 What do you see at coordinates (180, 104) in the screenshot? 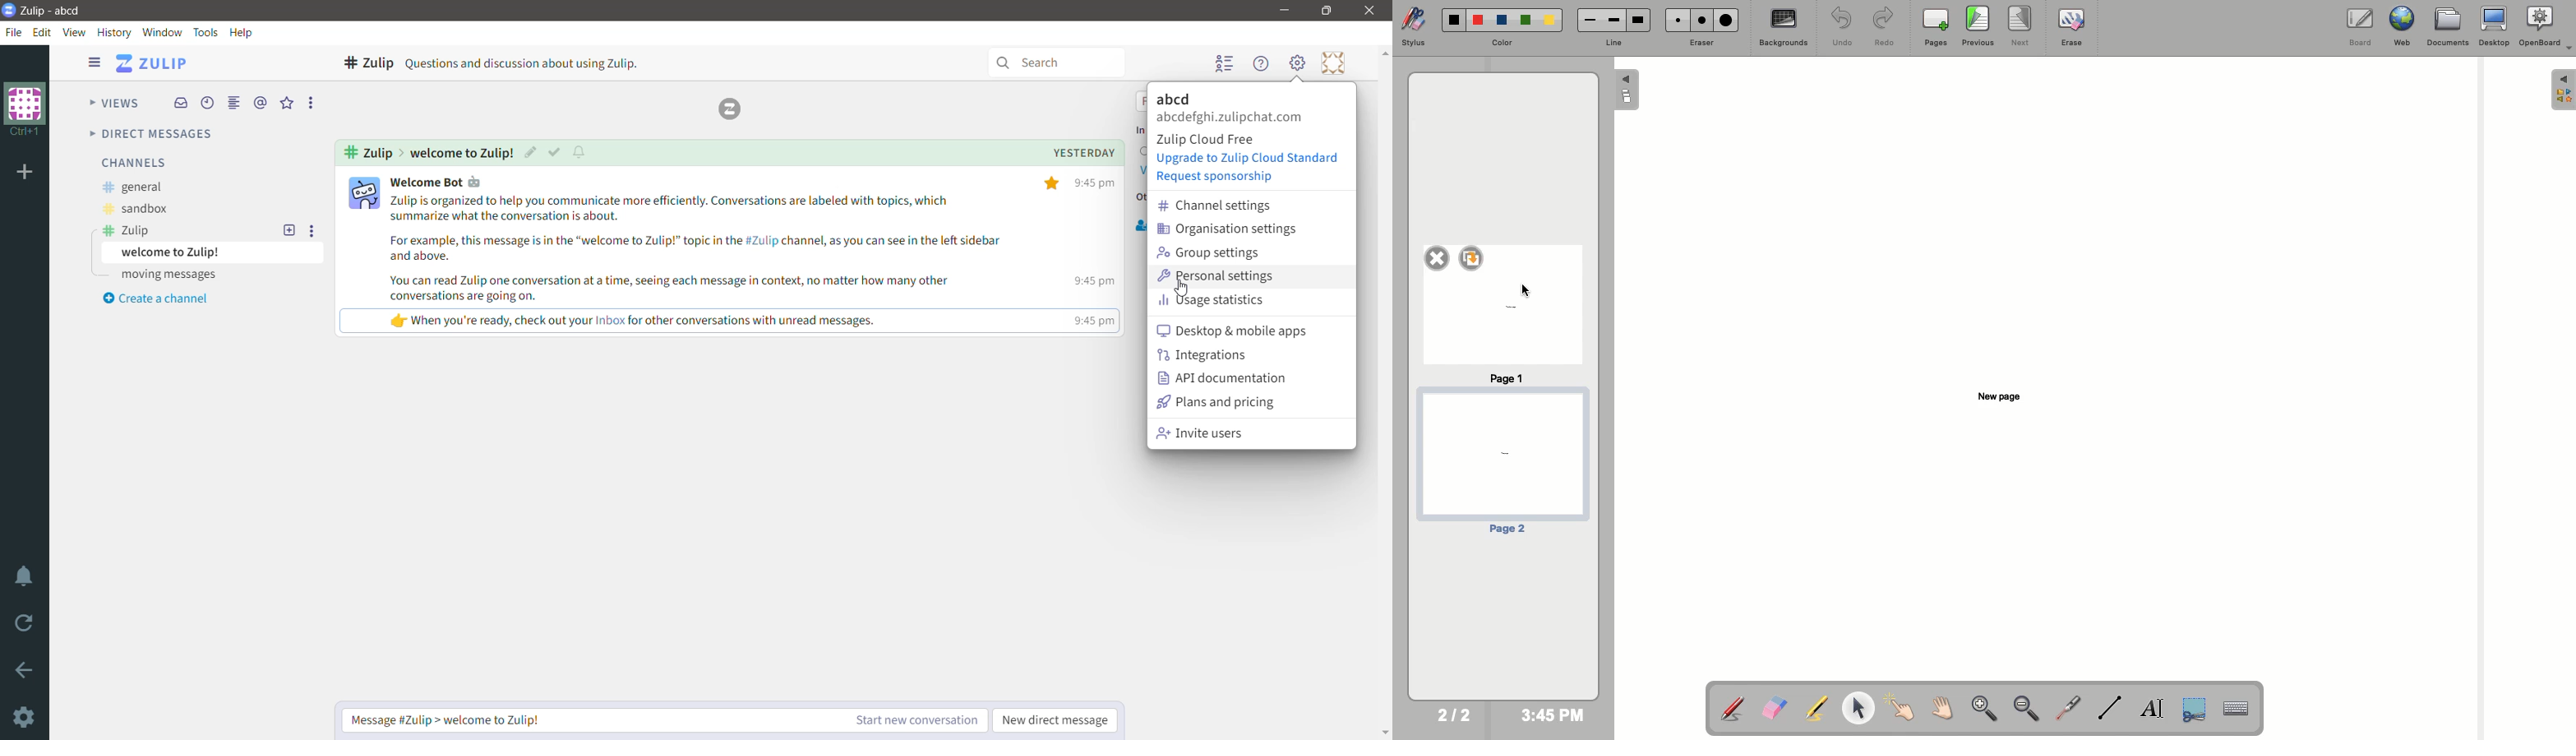
I see `Inbox` at bounding box center [180, 104].